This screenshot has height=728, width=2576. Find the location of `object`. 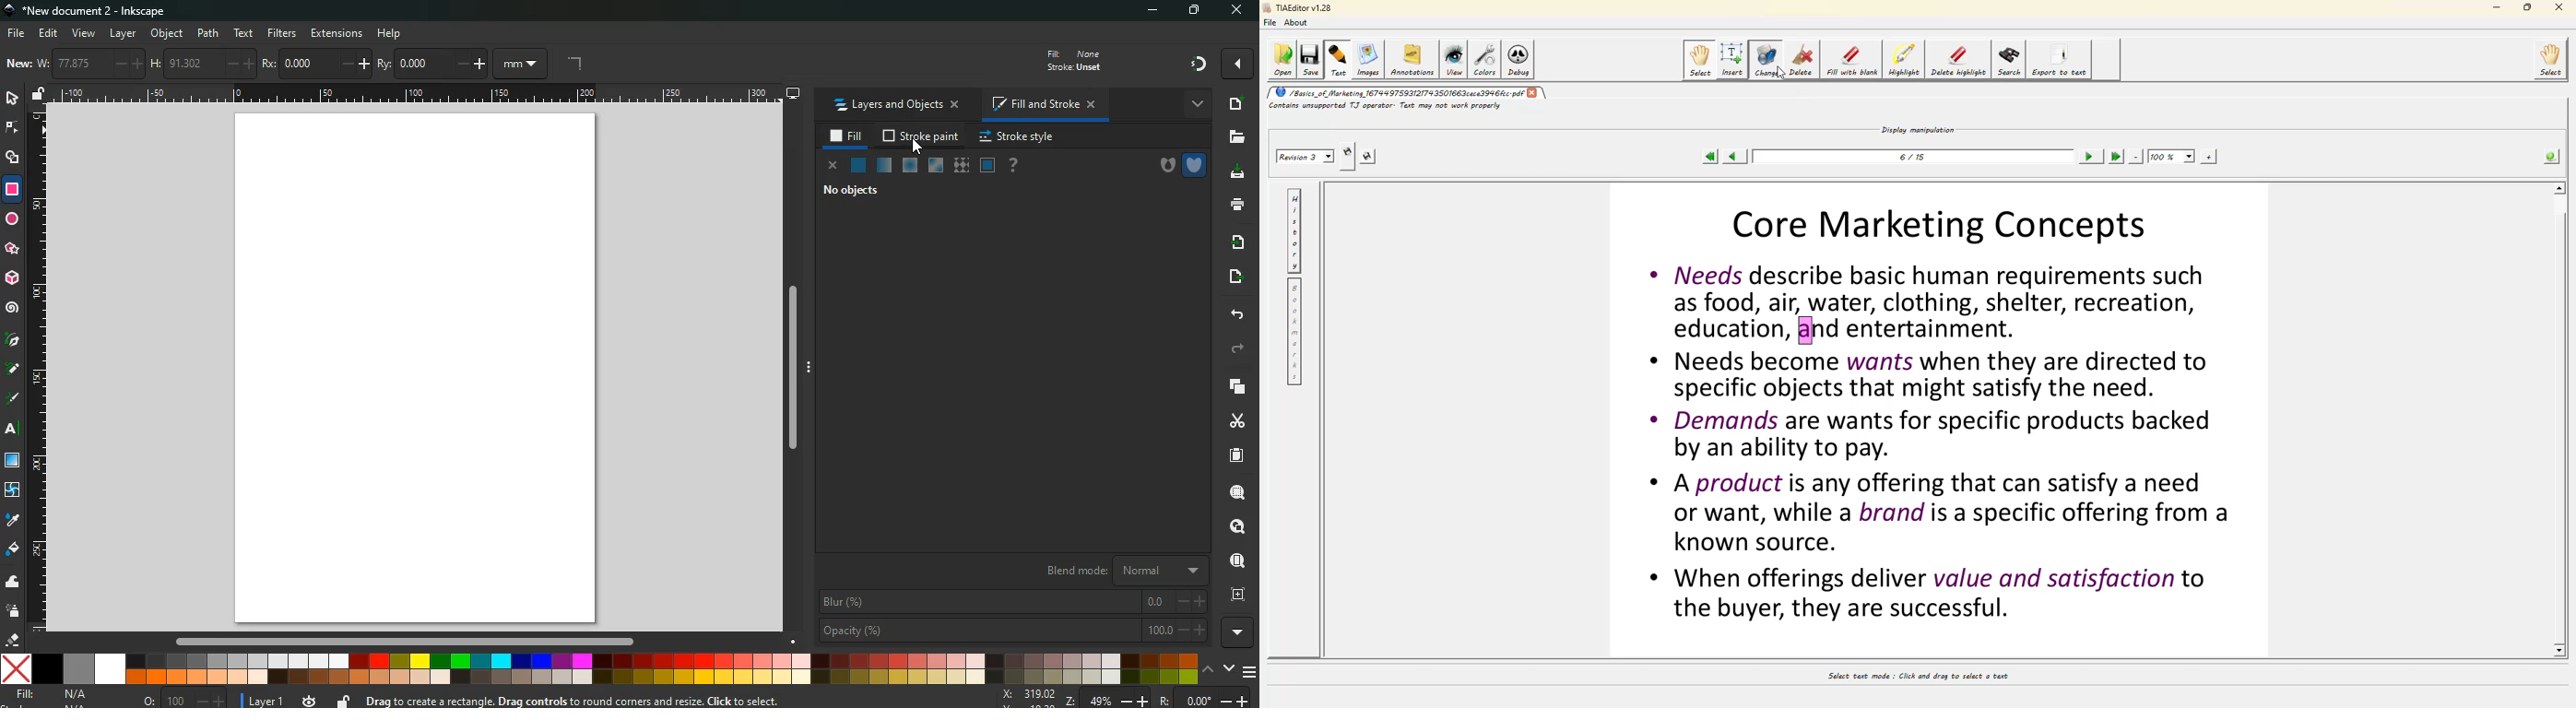

object is located at coordinates (167, 33).